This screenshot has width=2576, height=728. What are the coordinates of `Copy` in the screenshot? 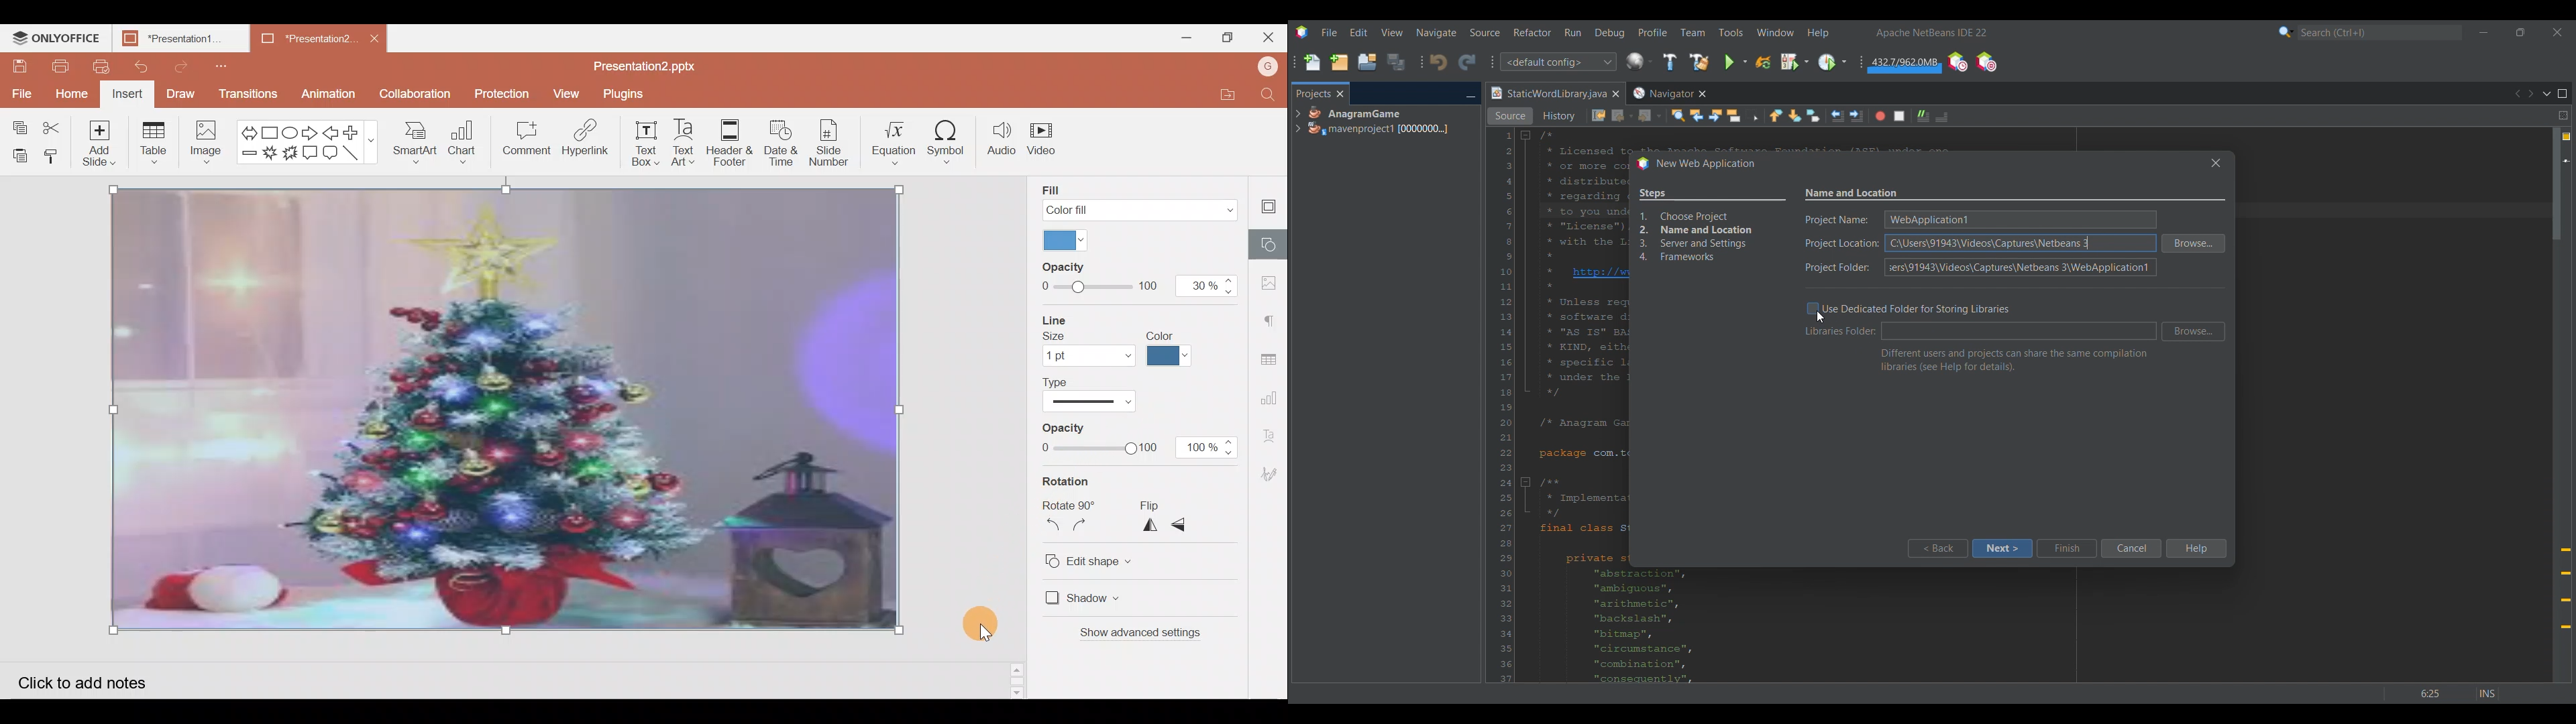 It's located at (19, 121).